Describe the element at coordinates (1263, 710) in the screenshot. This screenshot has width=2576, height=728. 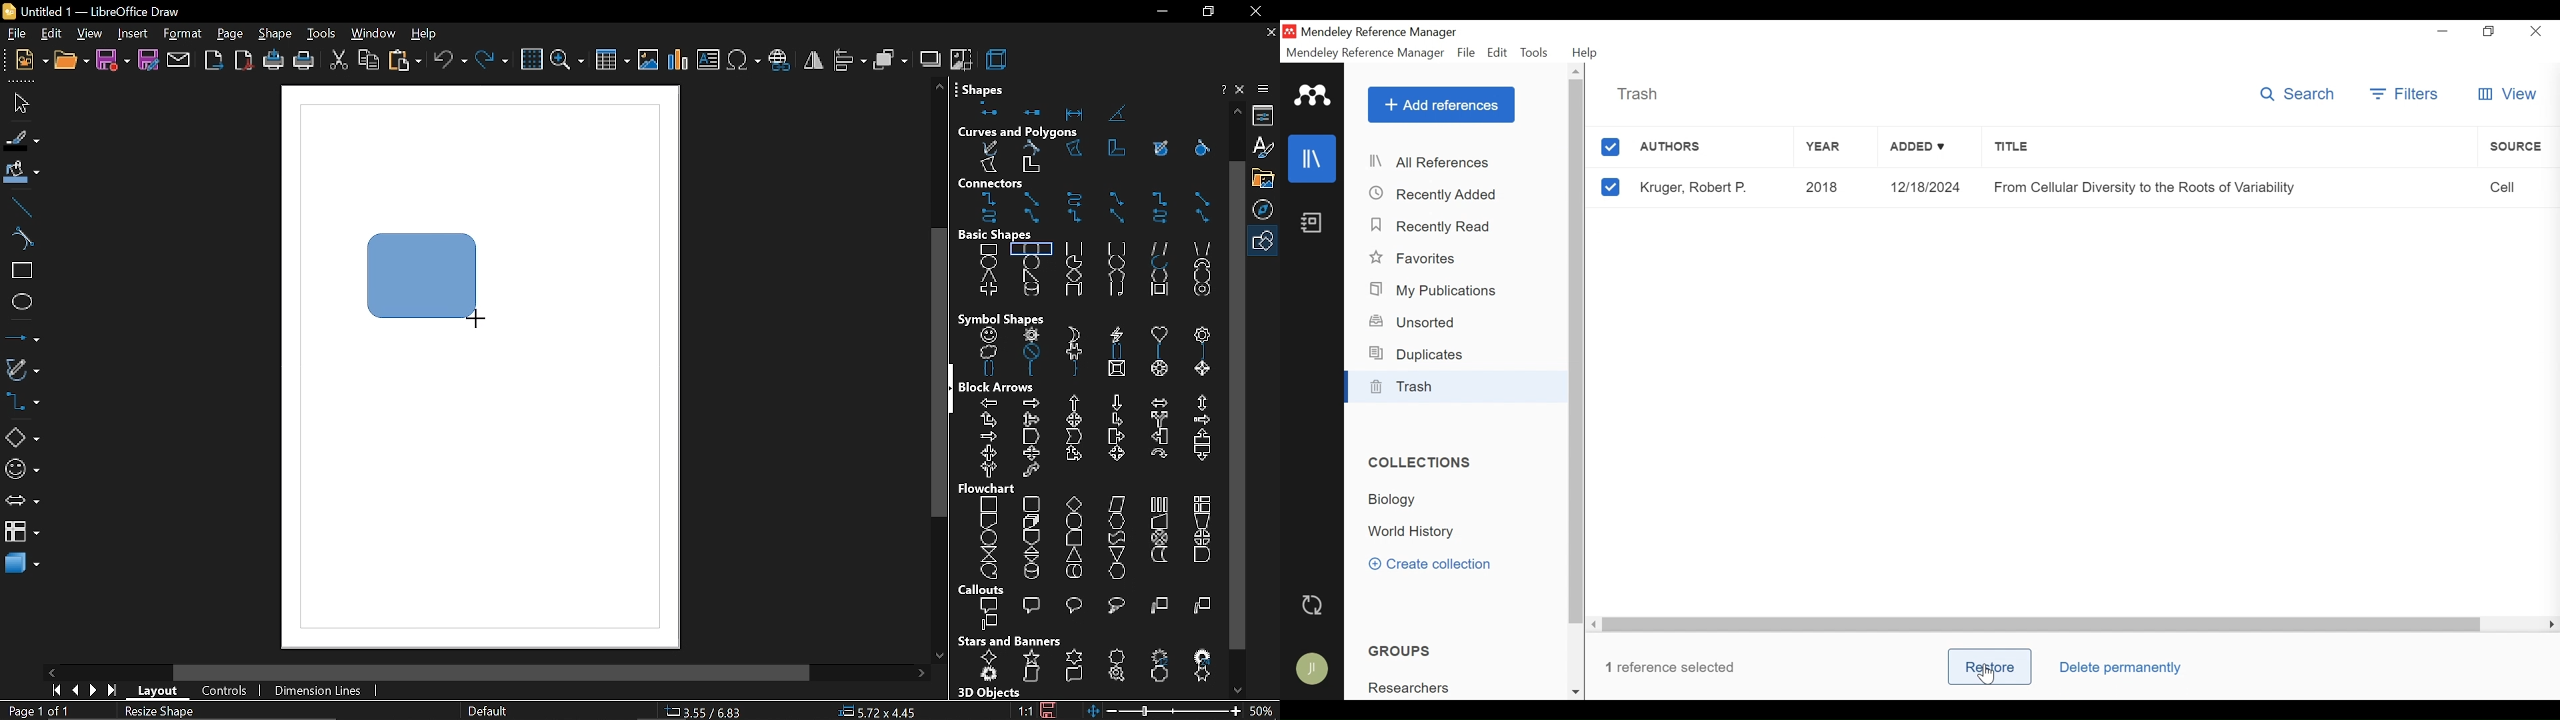
I see `current zoom` at that location.